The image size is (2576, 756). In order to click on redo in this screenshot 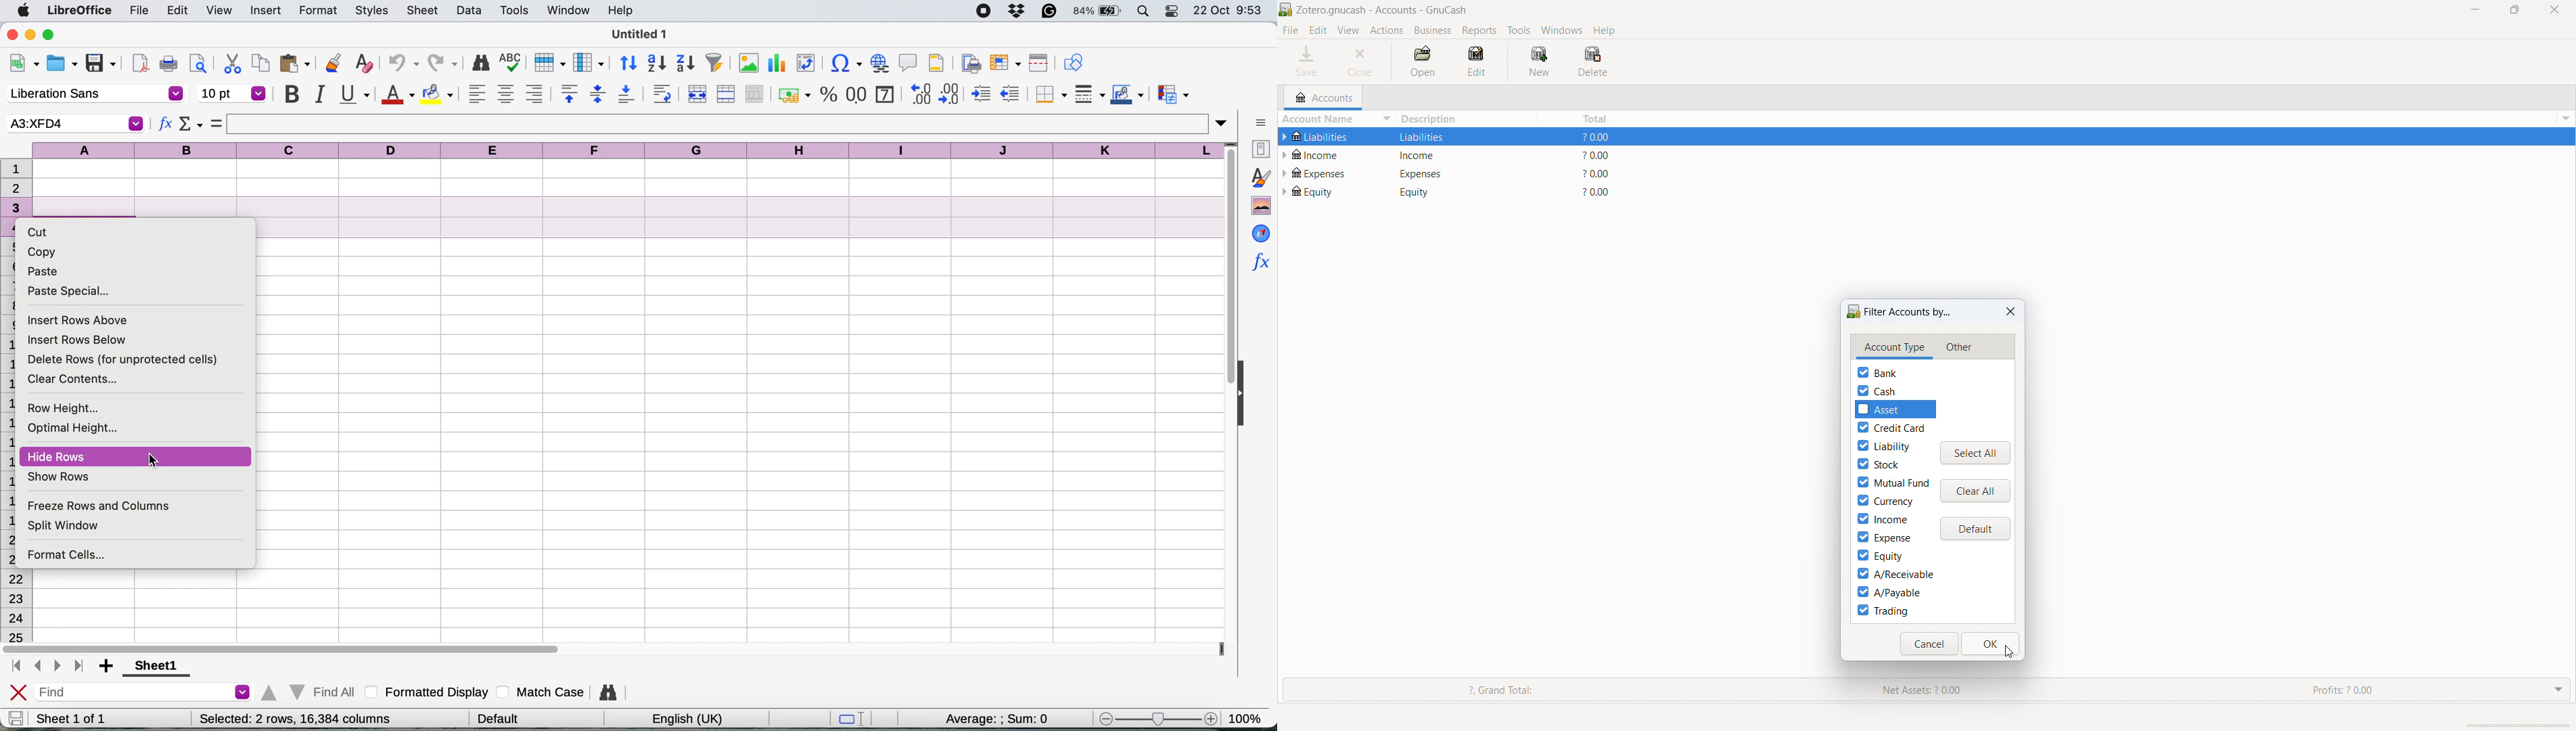, I will do `click(443, 64)`.